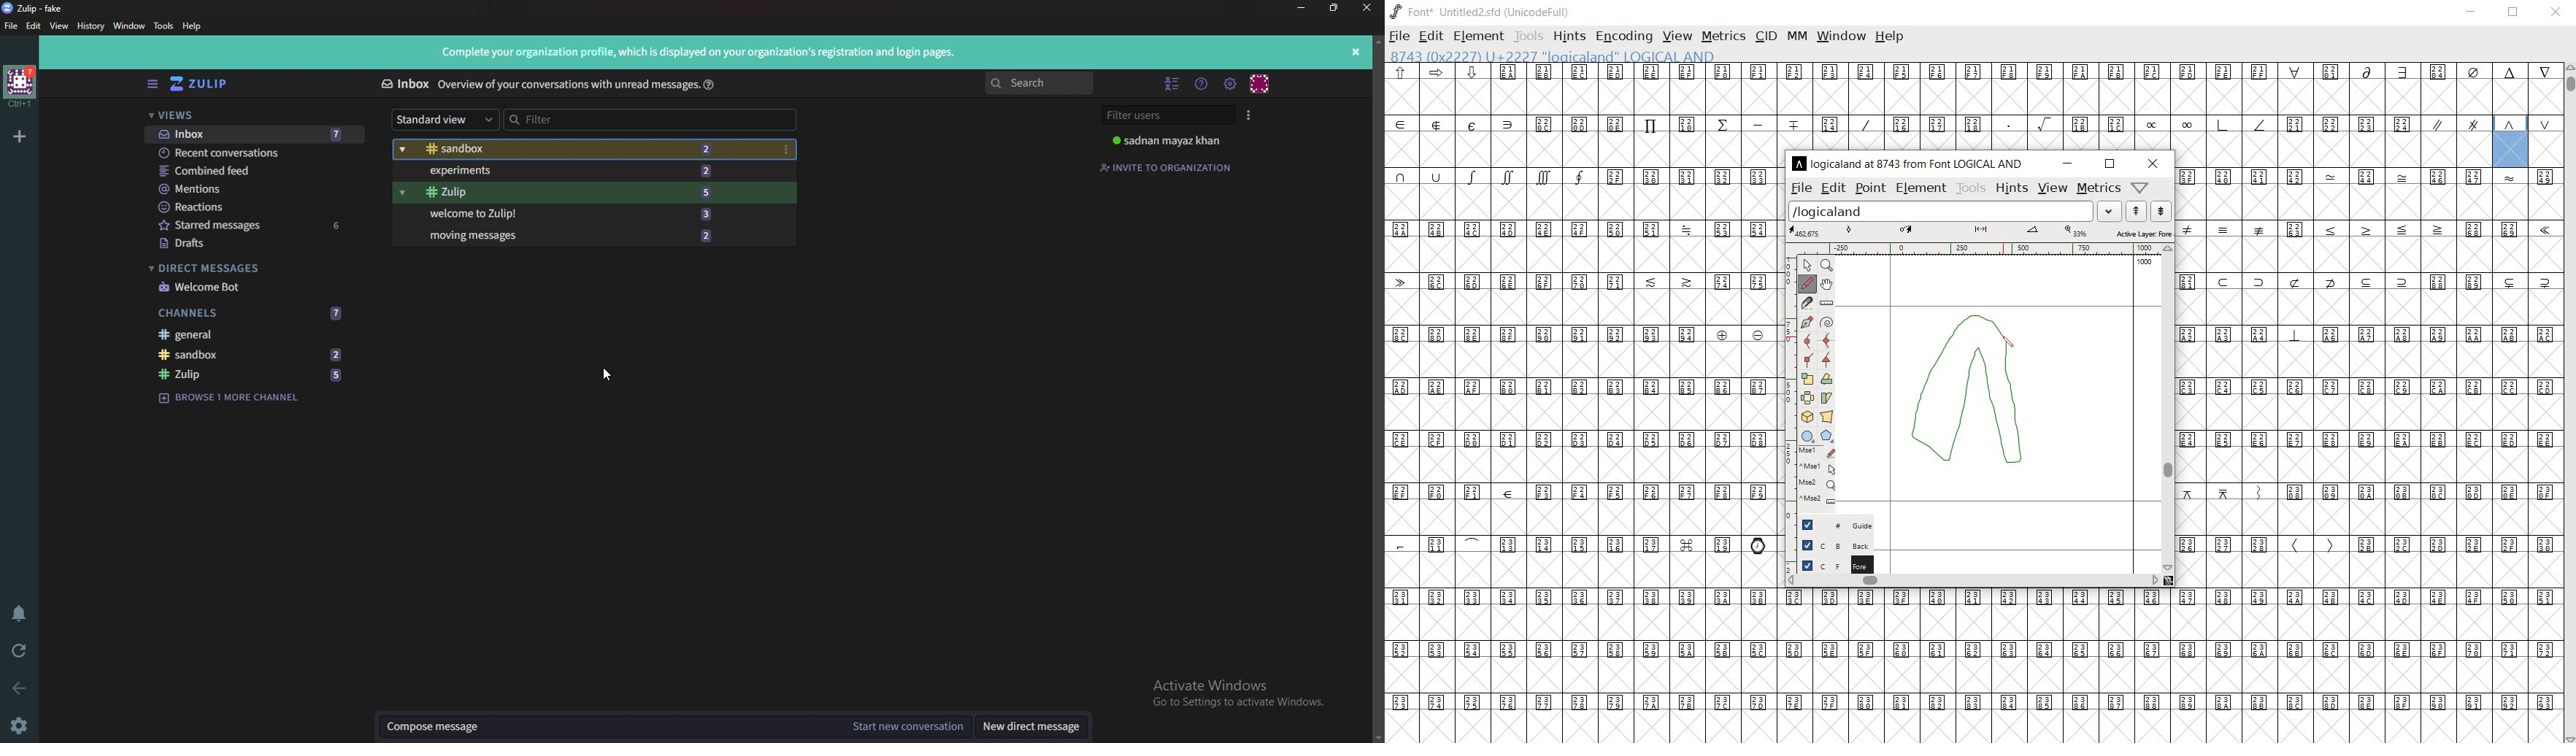 This screenshot has width=2576, height=756. What do you see at coordinates (2513, 12) in the screenshot?
I see `restore` at bounding box center [2513, 12].